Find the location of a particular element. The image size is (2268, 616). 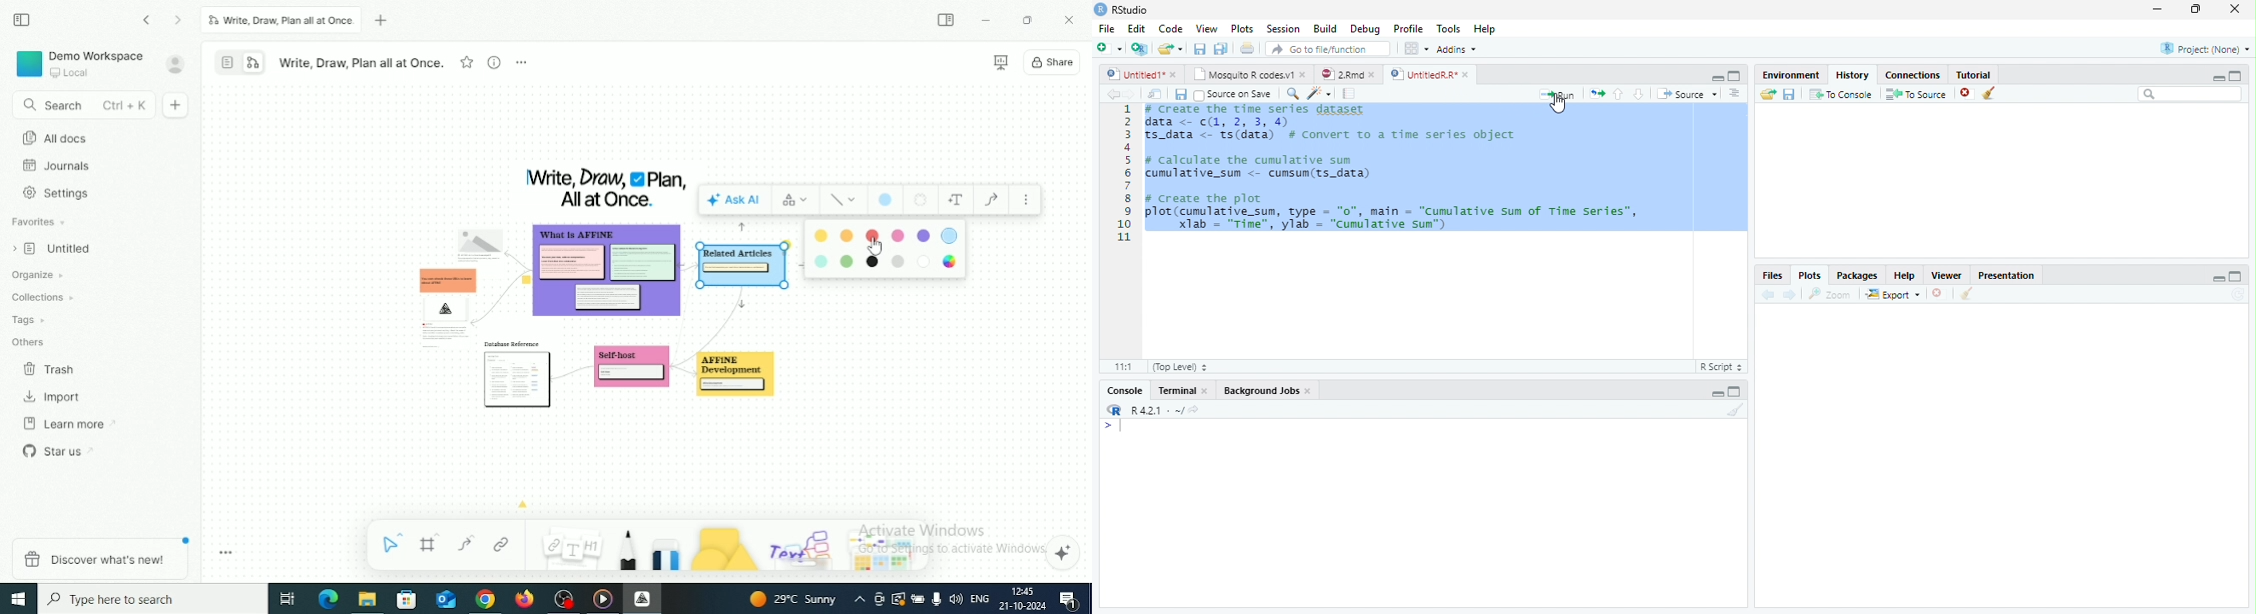

Mic is located at coordinates (936, 600).